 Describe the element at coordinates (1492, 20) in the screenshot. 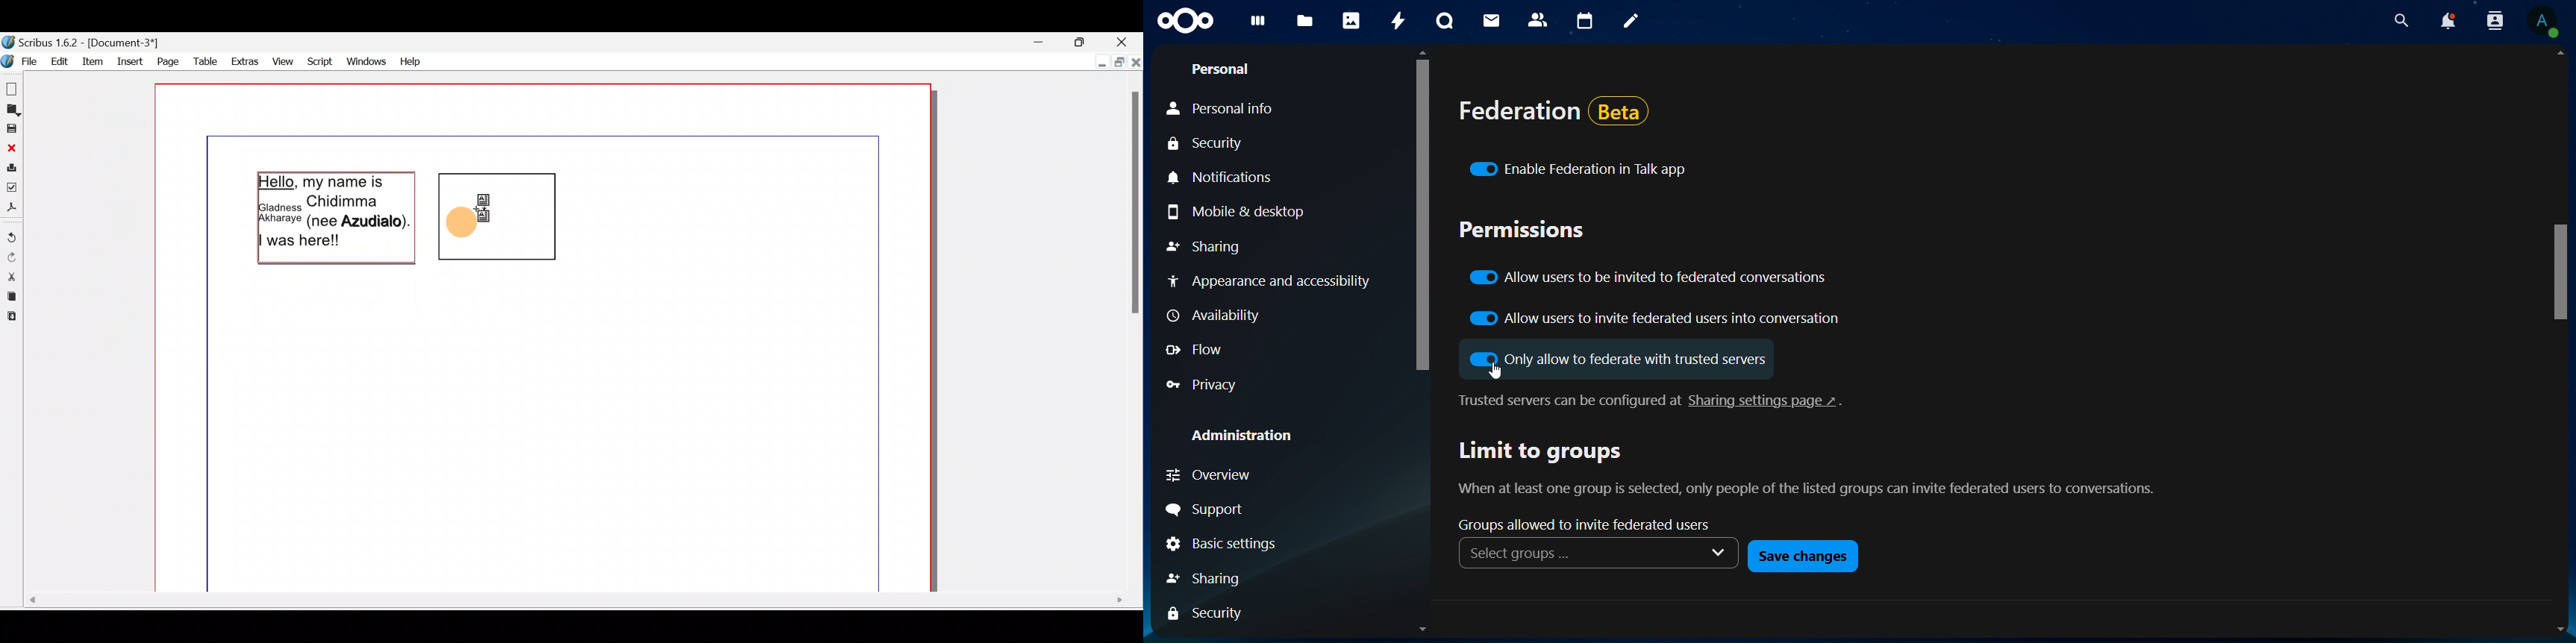

I see `mail` at that location.